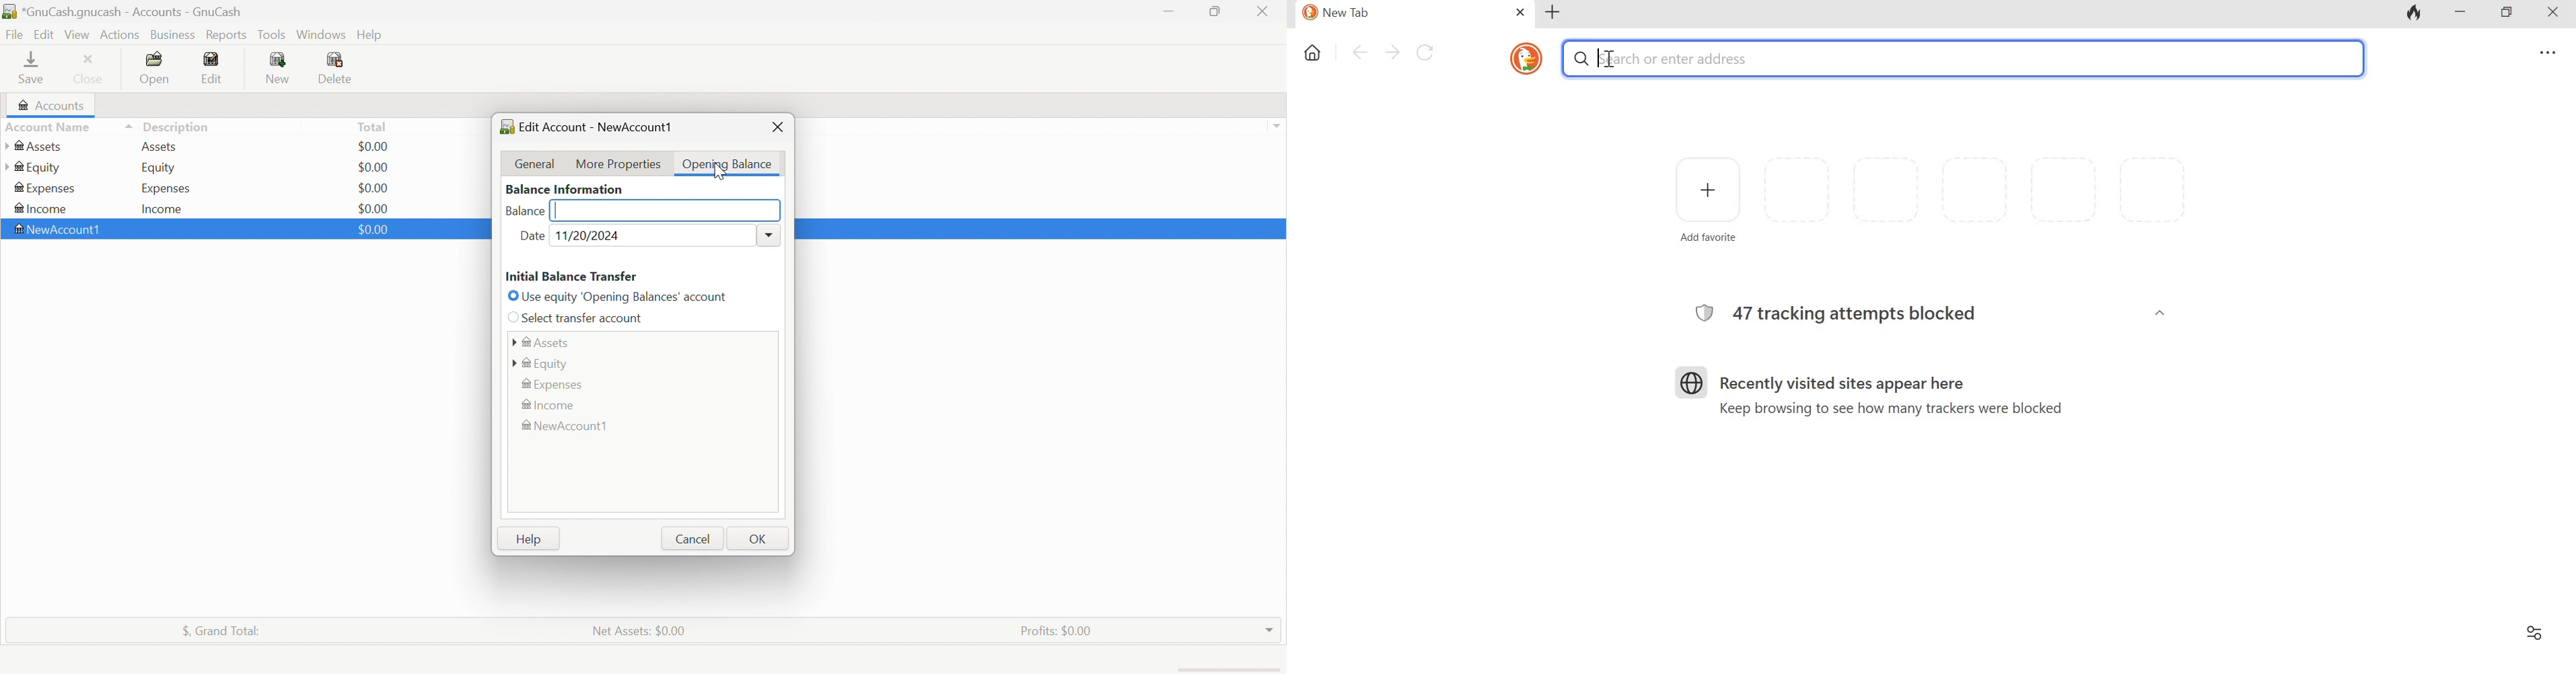 The width and height of the screenshot is (2576, 700). I want to click on New tab, so click(1553, 12).